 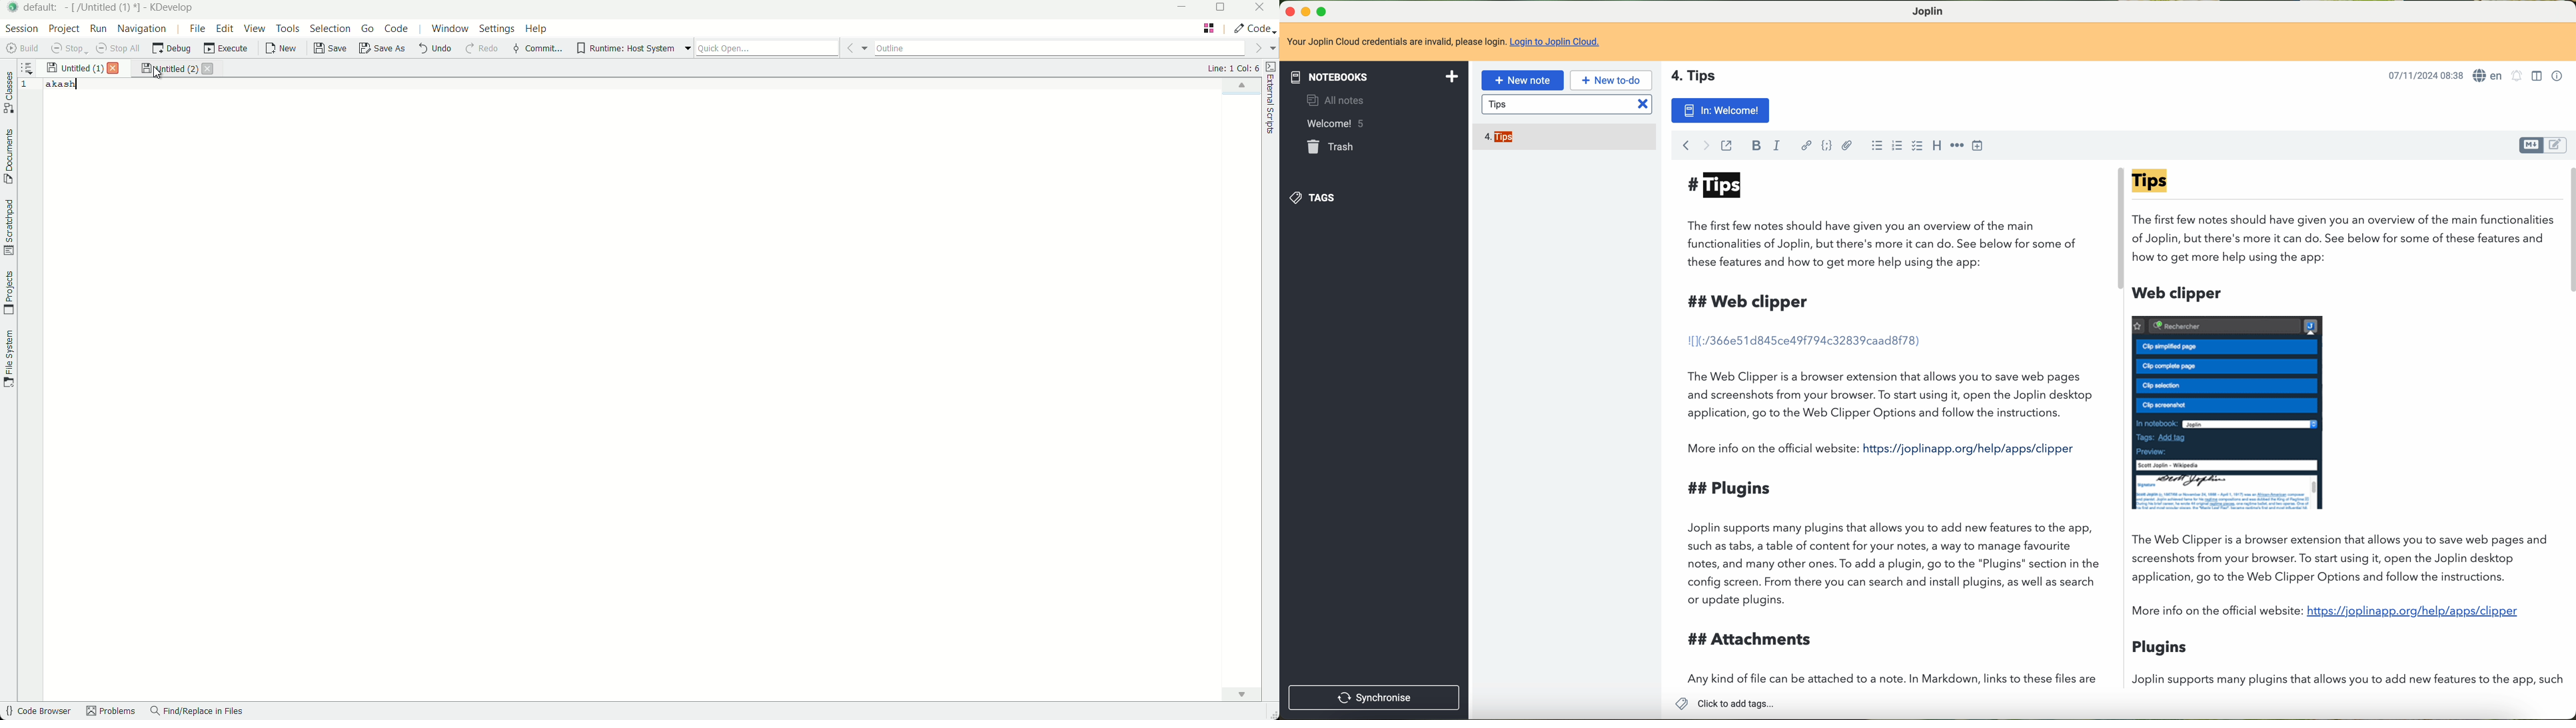 I want to click on code, so click(x=1824, y=147).